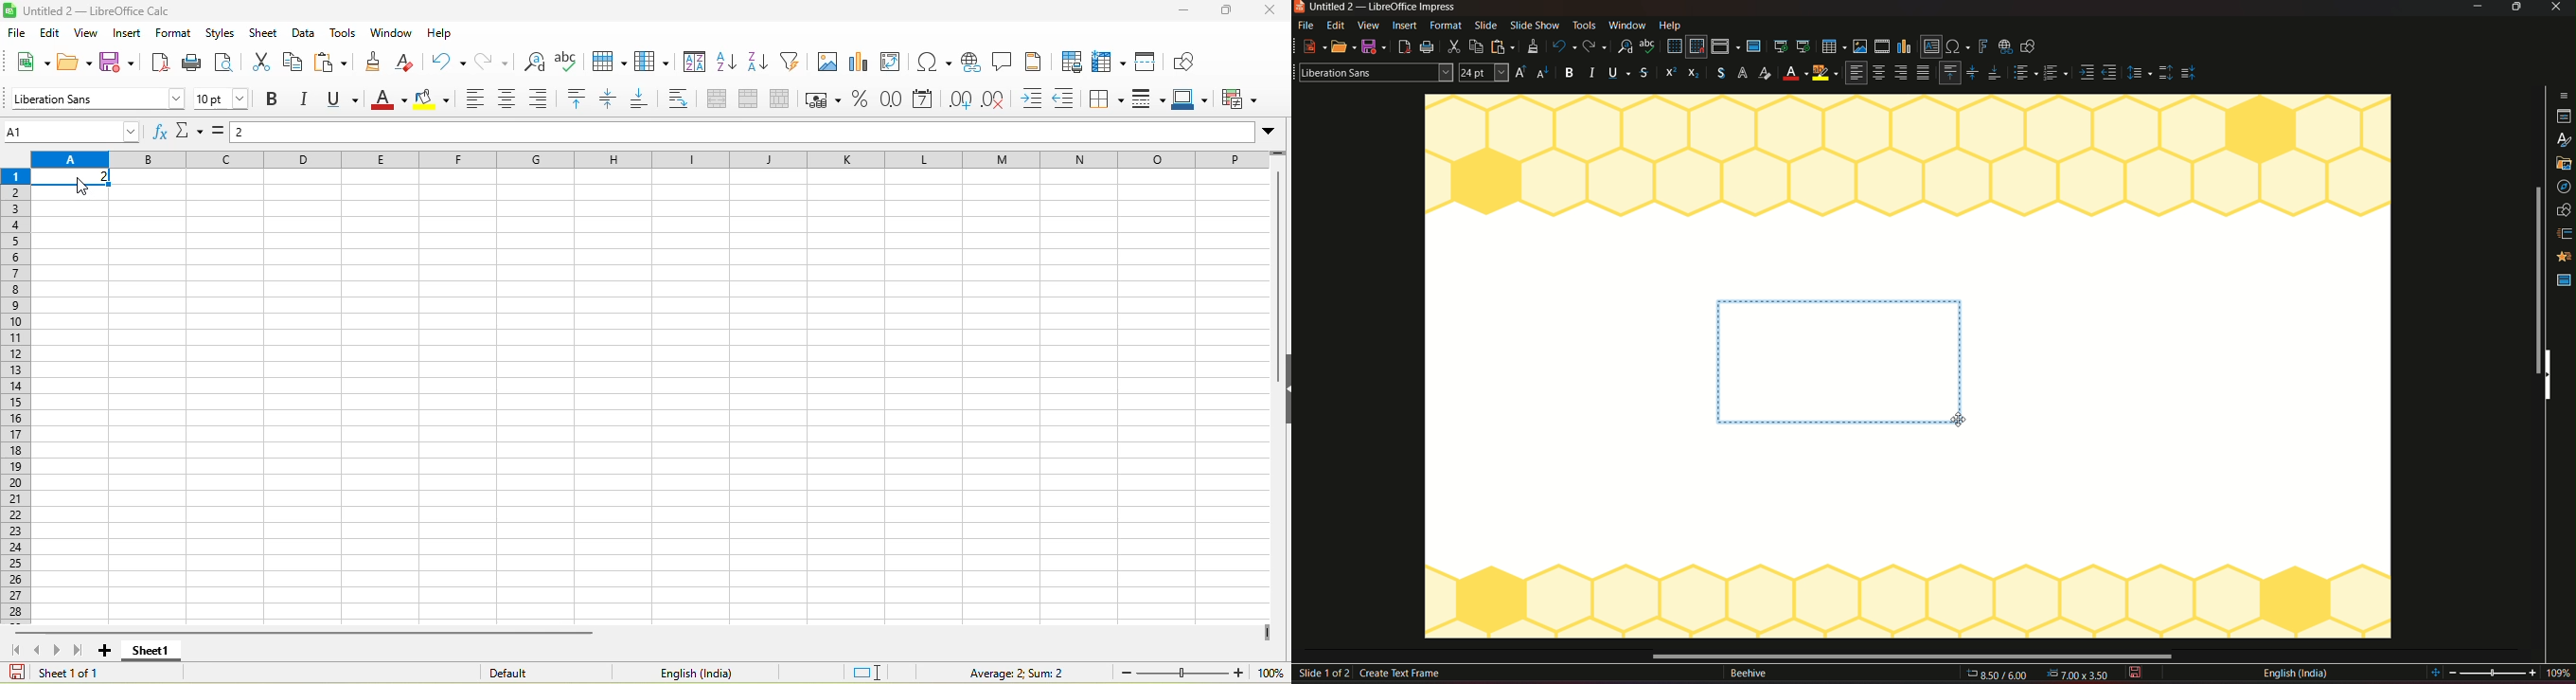 The height and width of the screenshot is (700, 2576). What do you see at coordinates (567, 62) in the screenshot?
I see `spelling` at bounding box center [567, 62].